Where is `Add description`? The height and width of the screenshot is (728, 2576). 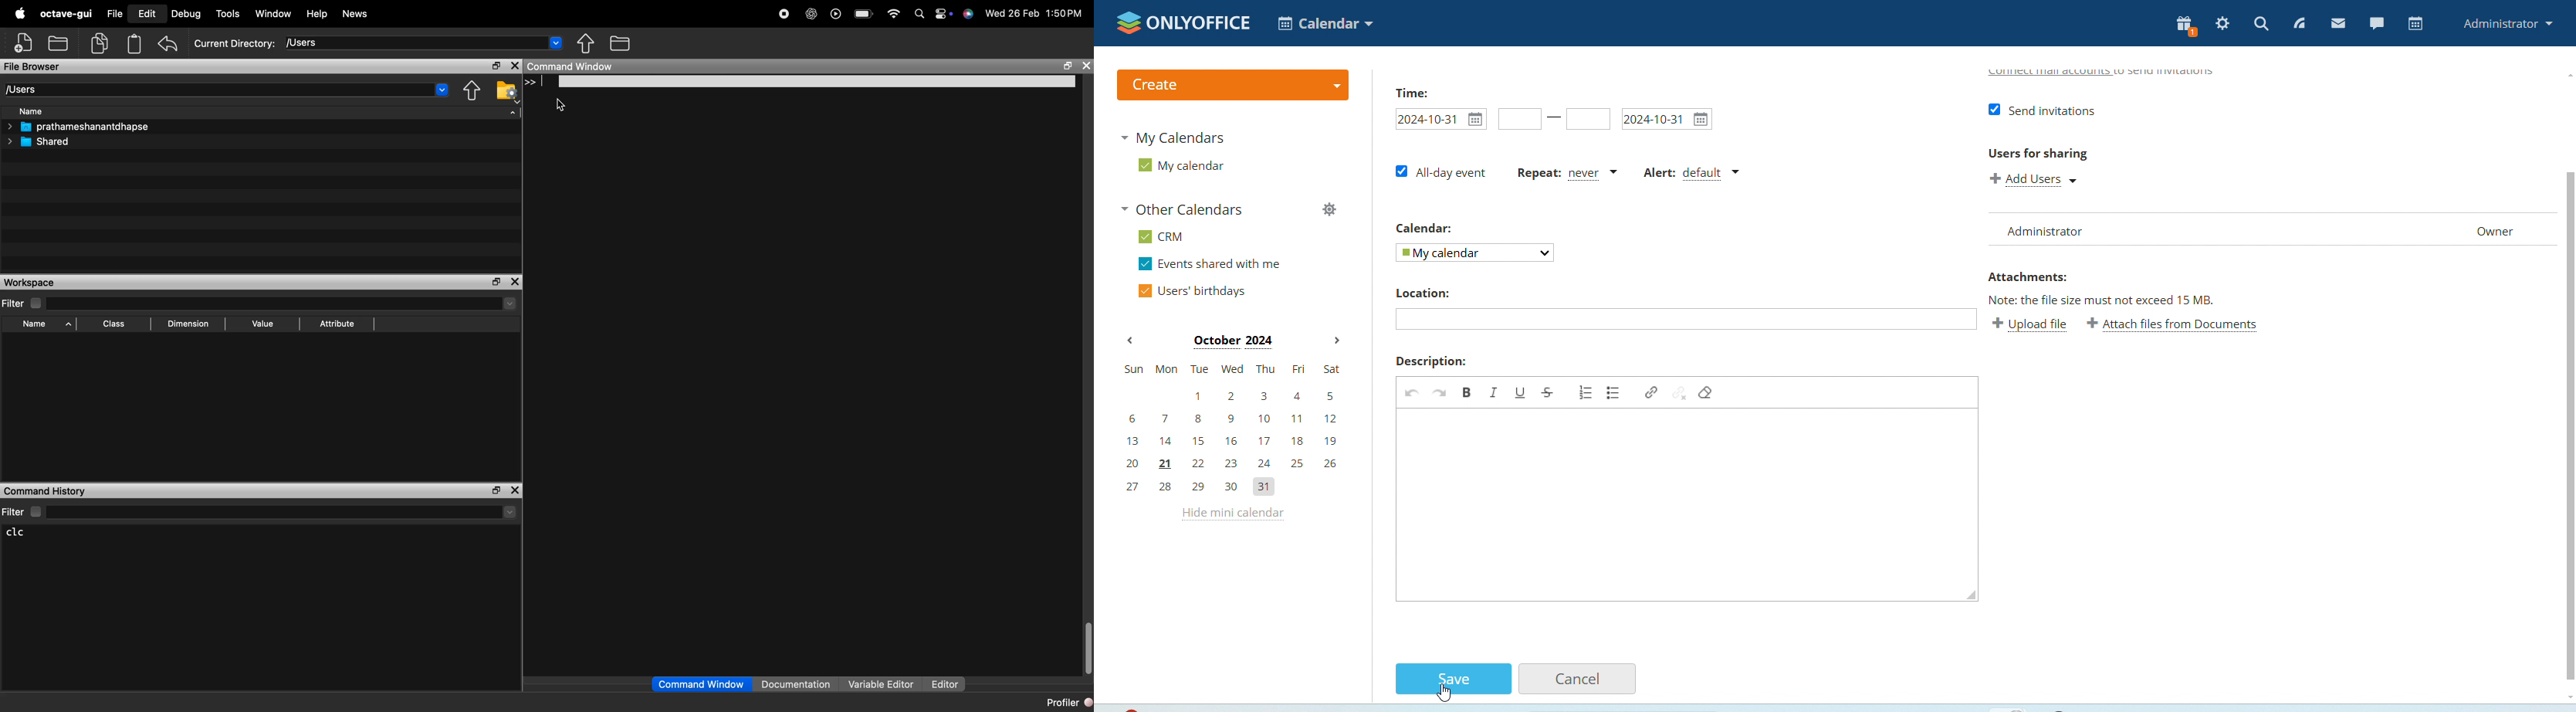
Add description is located at coordinates (1688, 505).